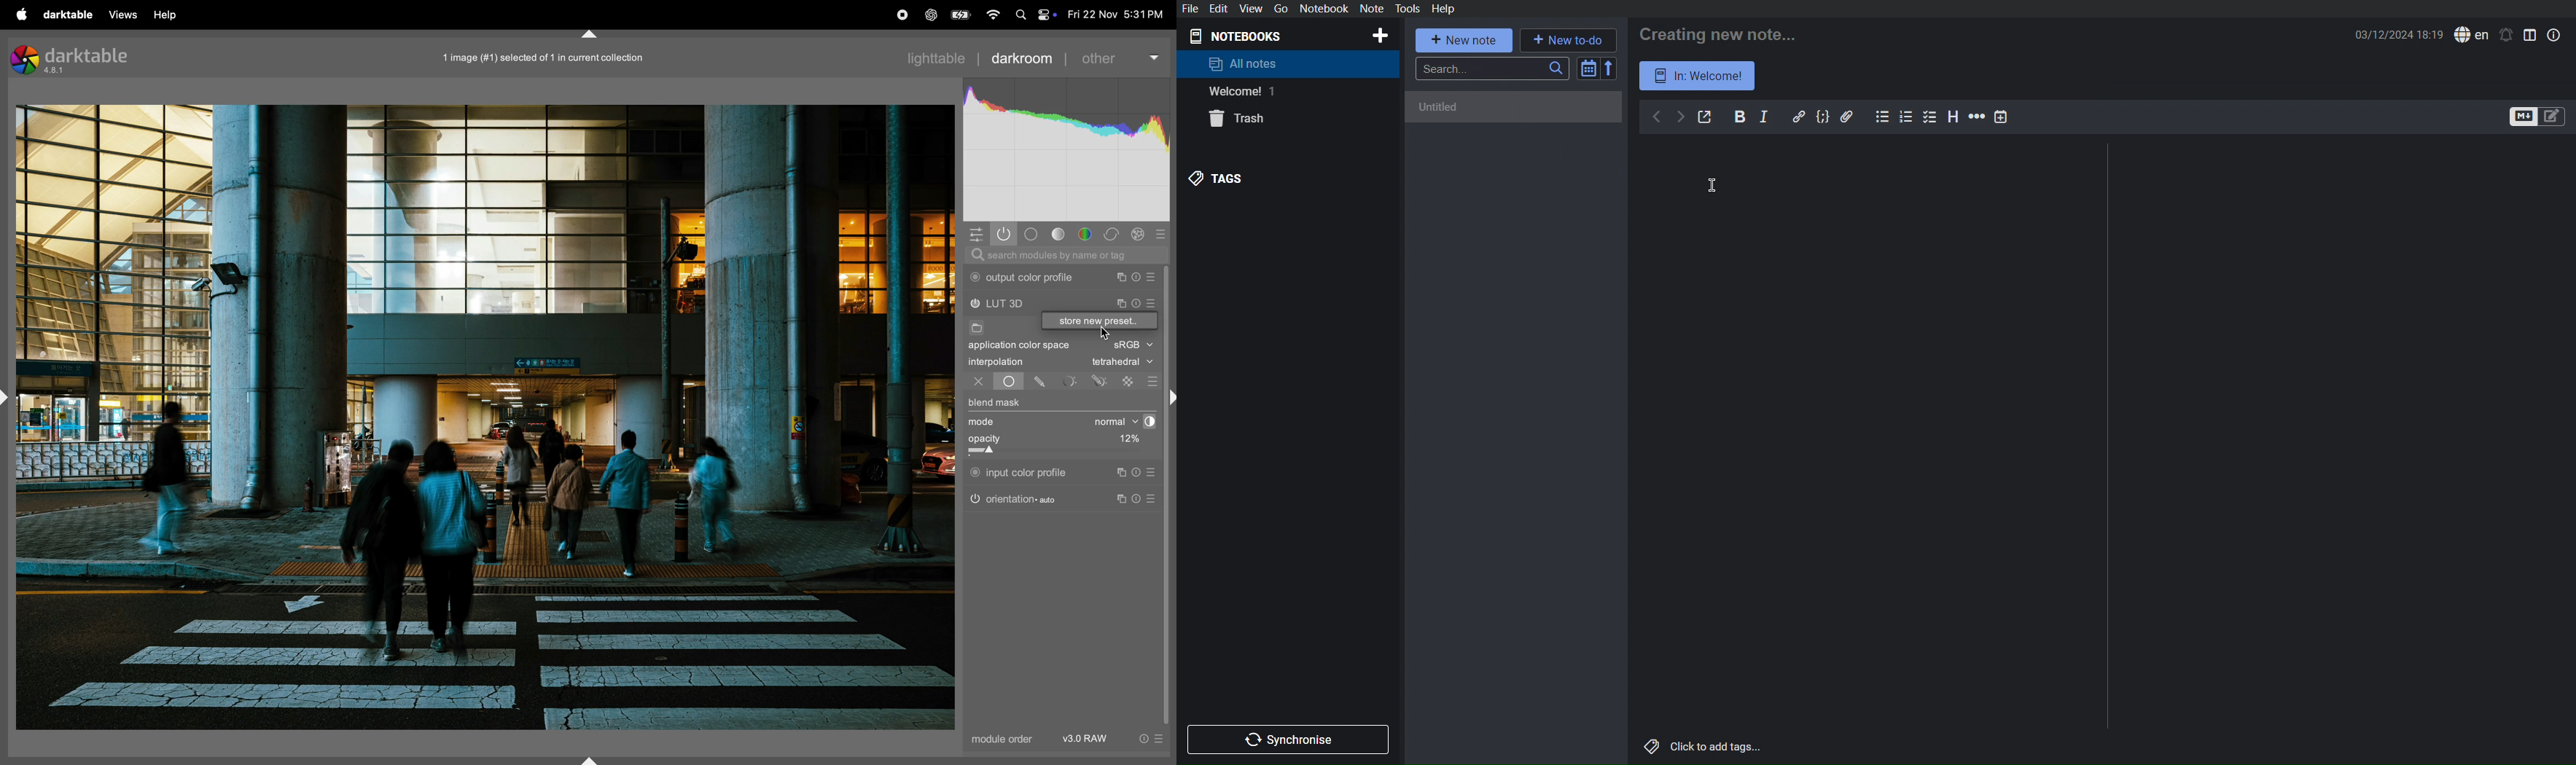  What do you see at coordinates (1710, 185) in the screenshot?
I see `cursor` at bounding box center [1710, 185].